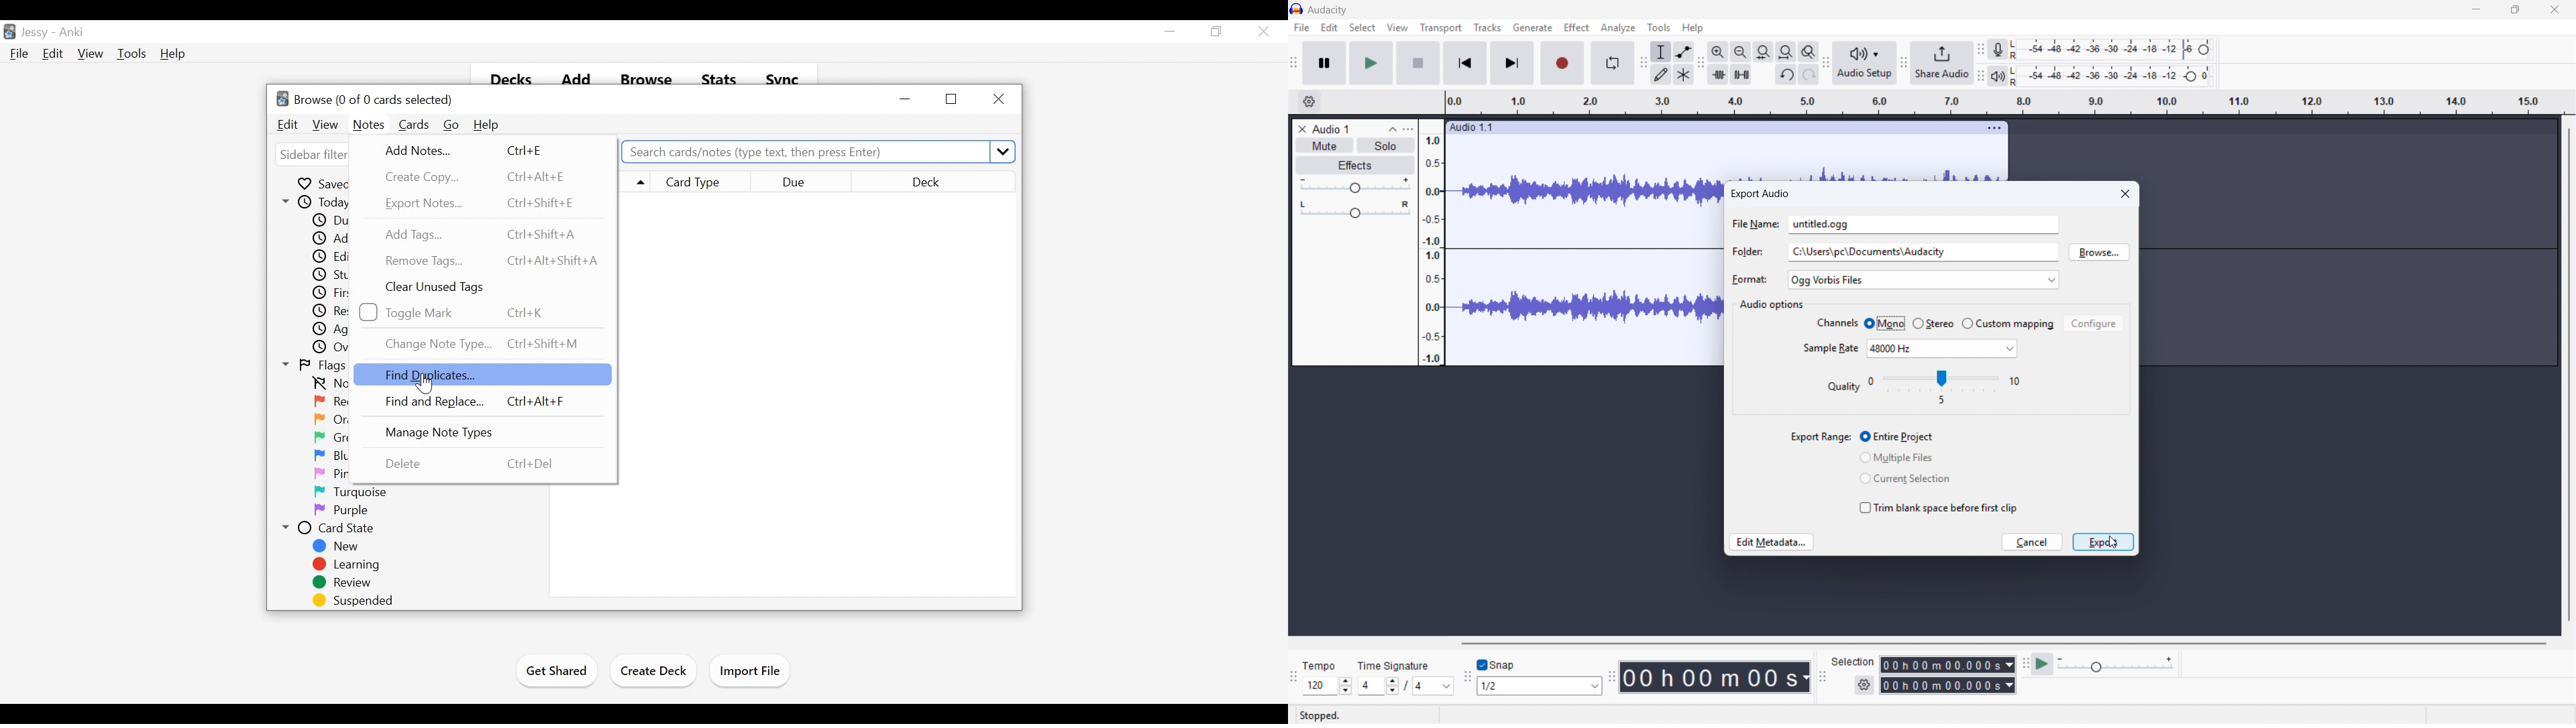 This screenshot has height=728, width=2576. I want to click on help , so click(1693, 27).